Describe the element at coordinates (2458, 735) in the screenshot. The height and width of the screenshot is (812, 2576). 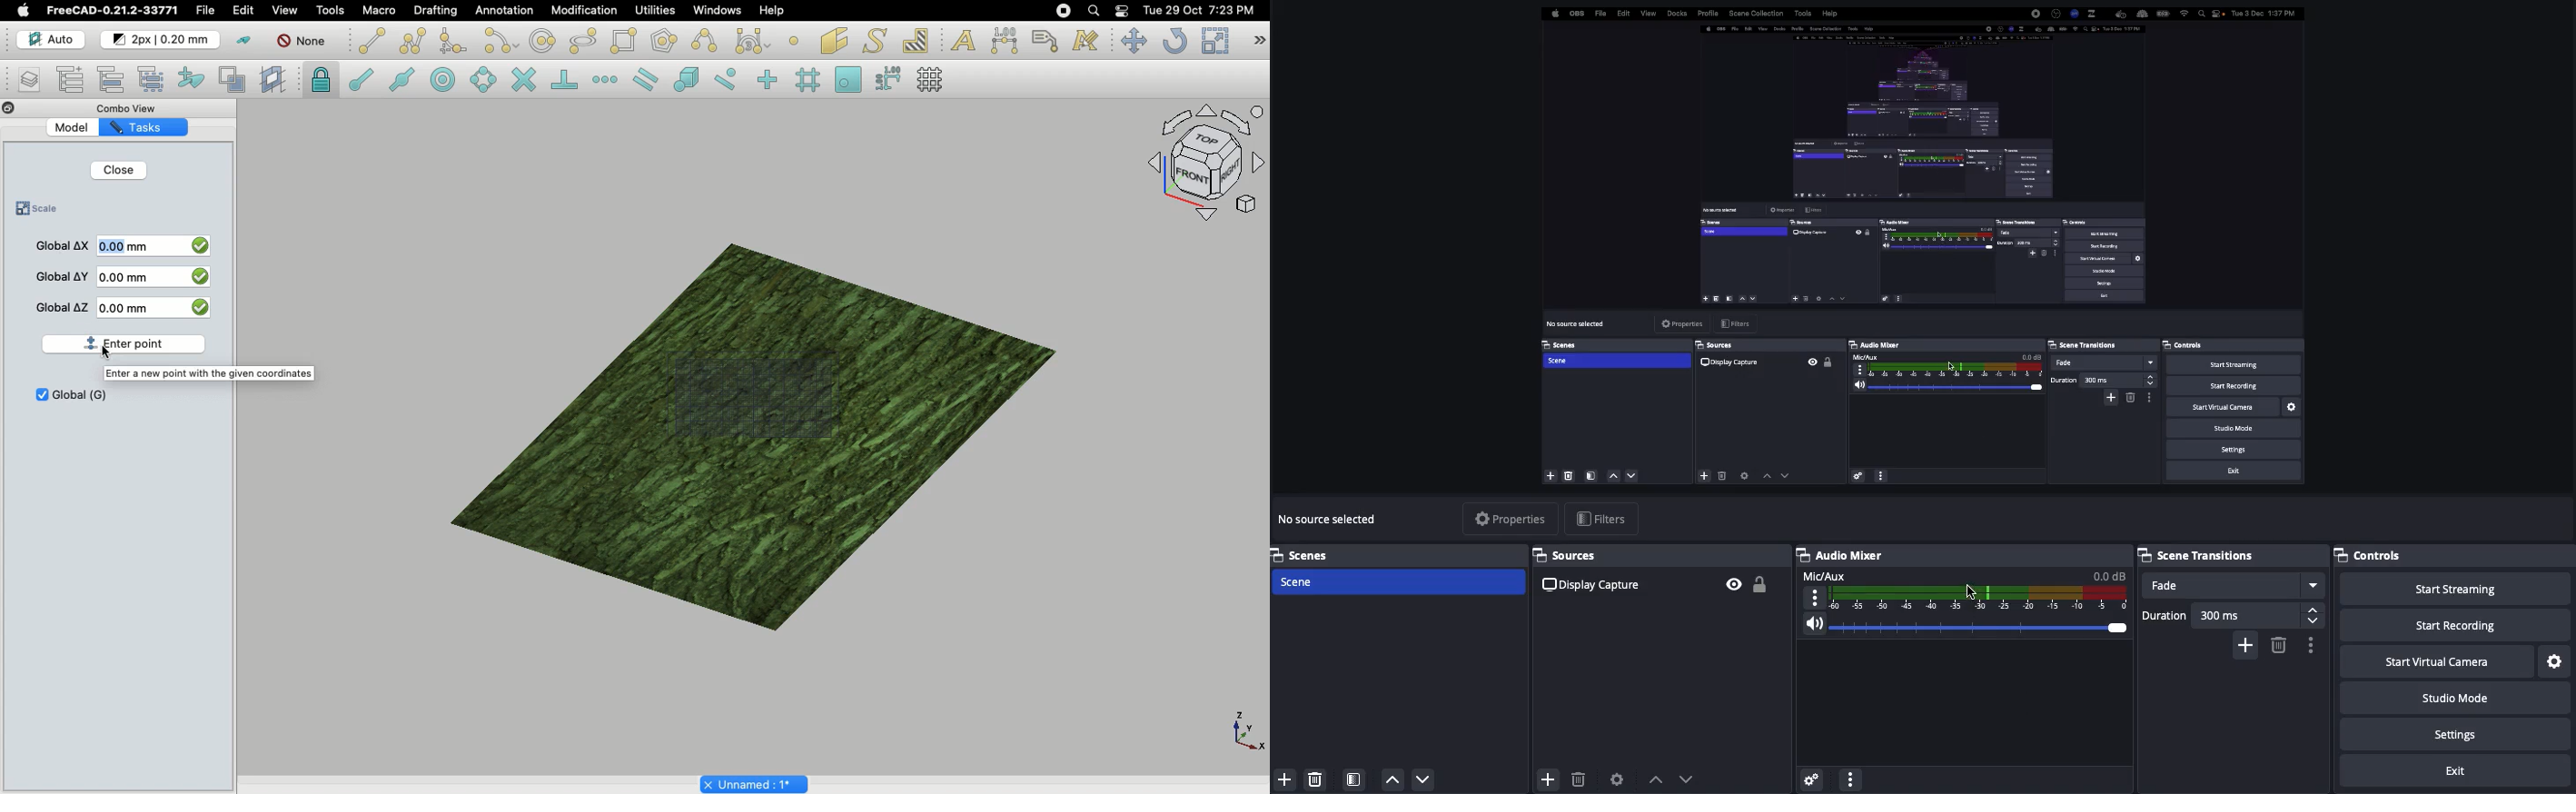
I see `Settings` at that location.